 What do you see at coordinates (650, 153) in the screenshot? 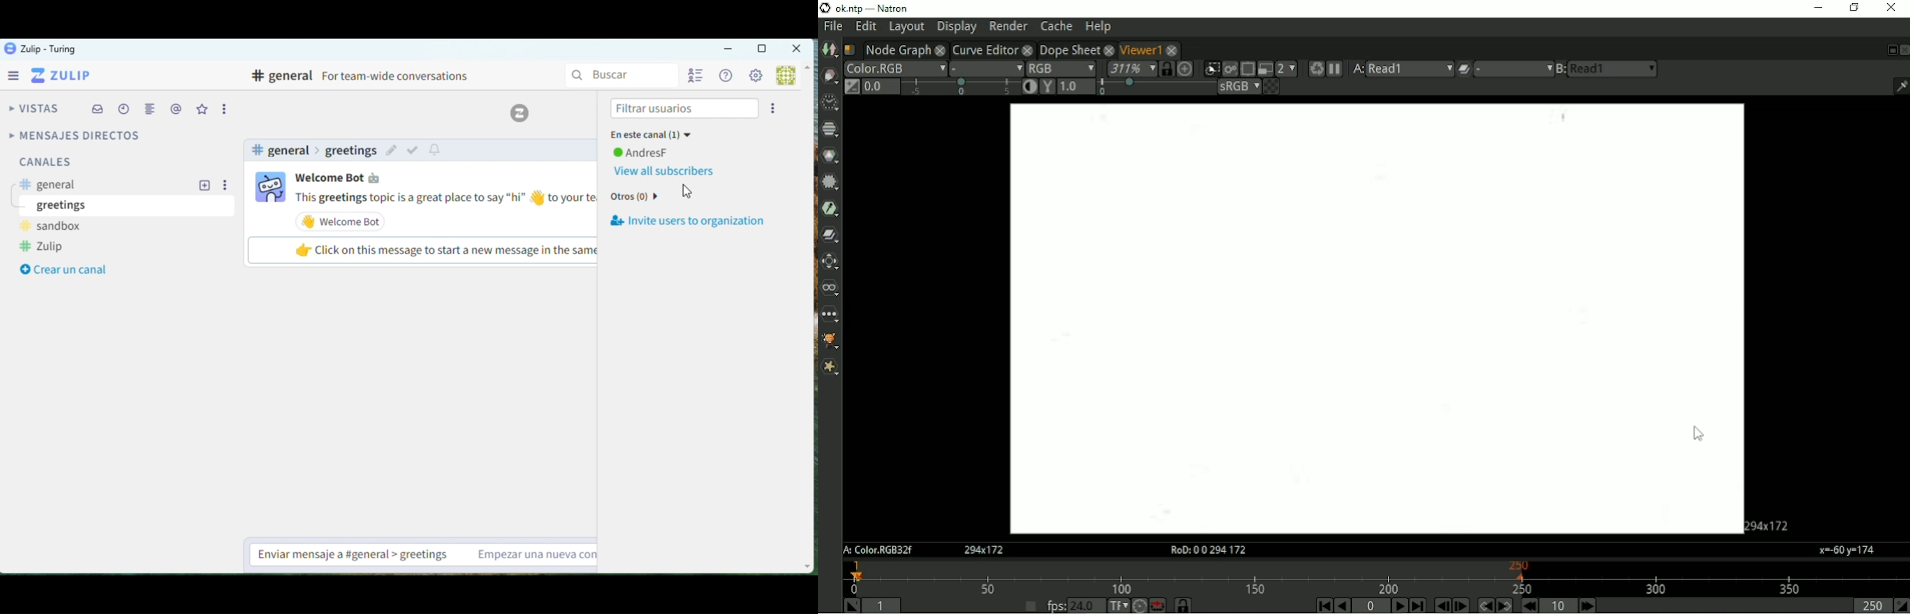
I see `user` at bounding box center [650, 153].